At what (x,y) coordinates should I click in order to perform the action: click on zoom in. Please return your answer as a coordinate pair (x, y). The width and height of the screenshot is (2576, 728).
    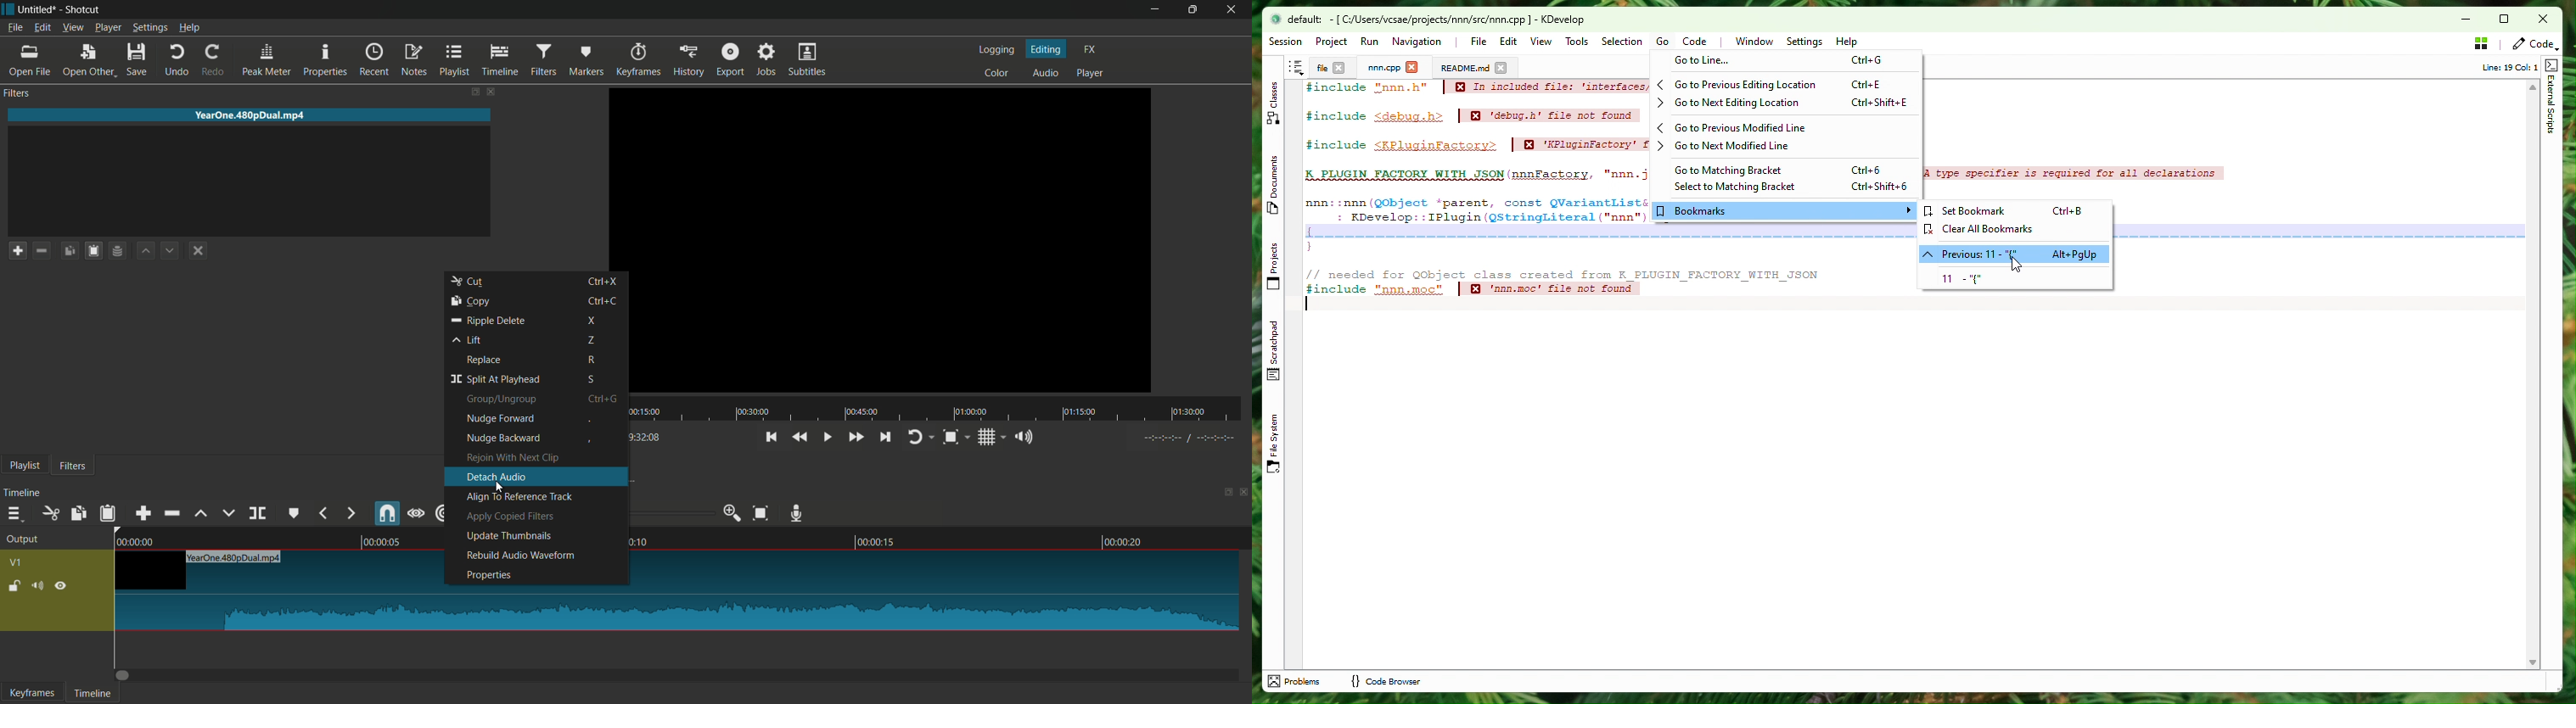
    Looking at the image, I should click on (729, 513).